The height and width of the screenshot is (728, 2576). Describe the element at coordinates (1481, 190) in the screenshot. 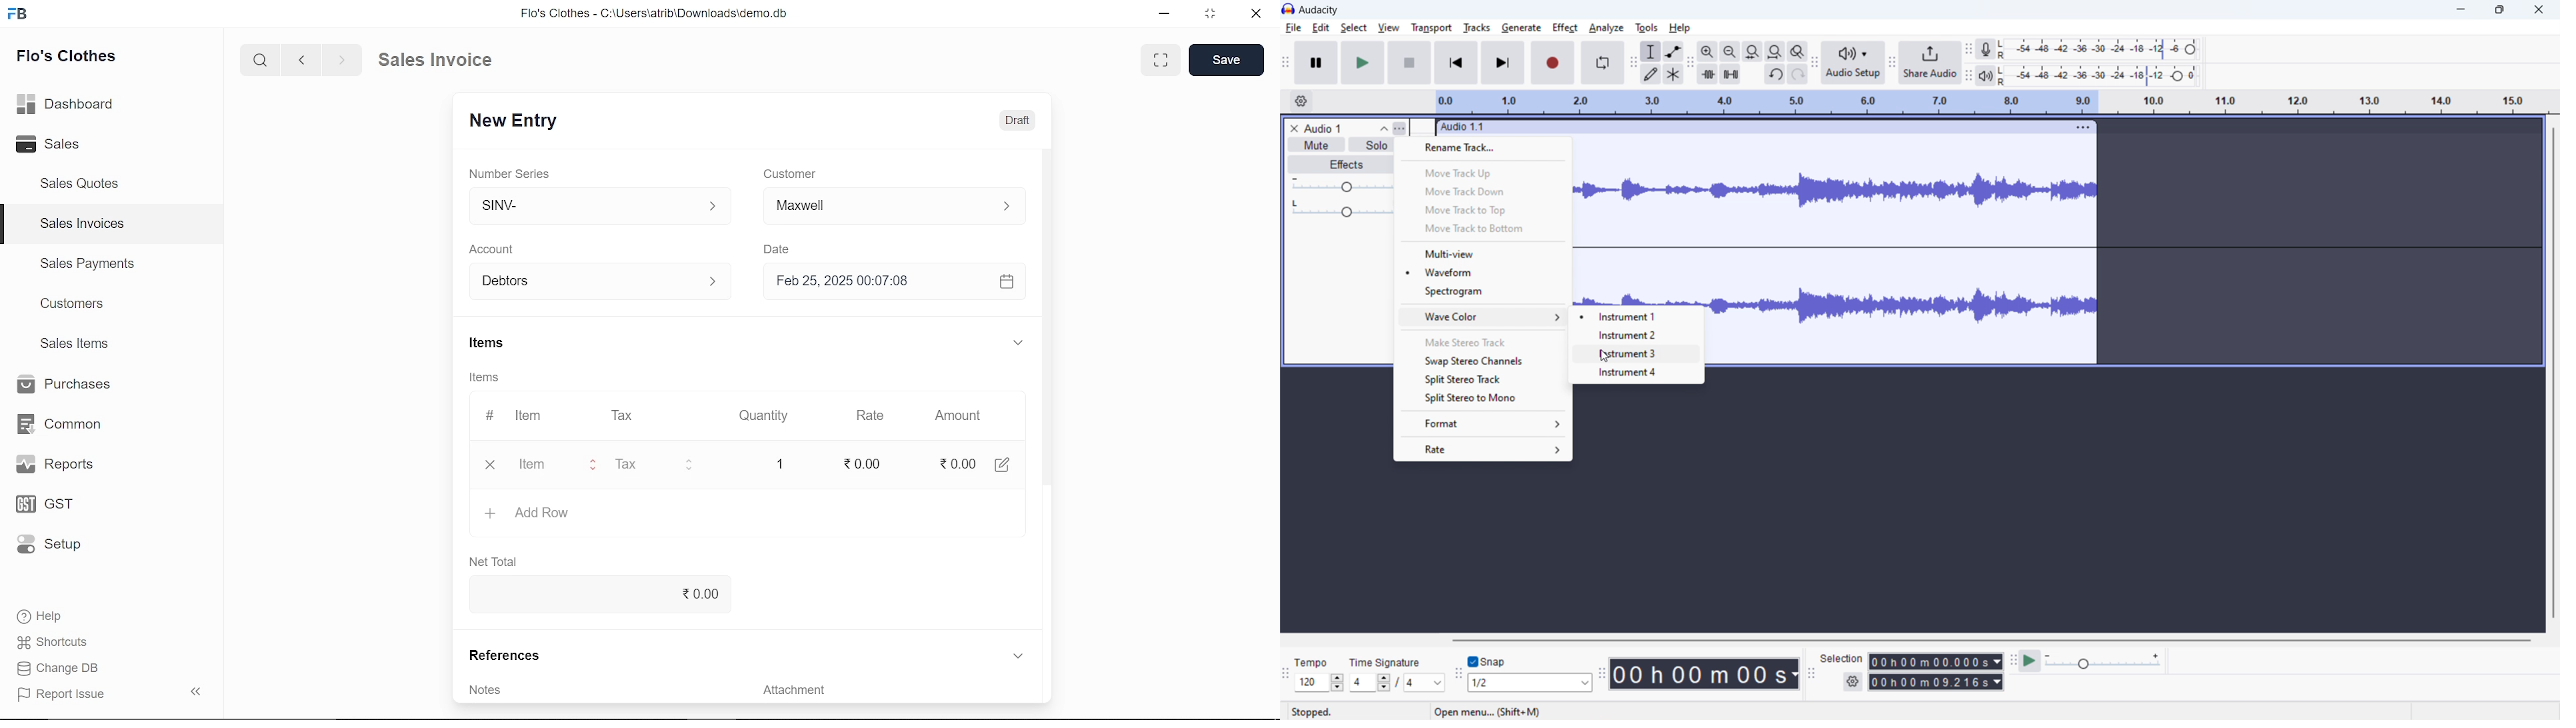

I see `move track down` at that location.